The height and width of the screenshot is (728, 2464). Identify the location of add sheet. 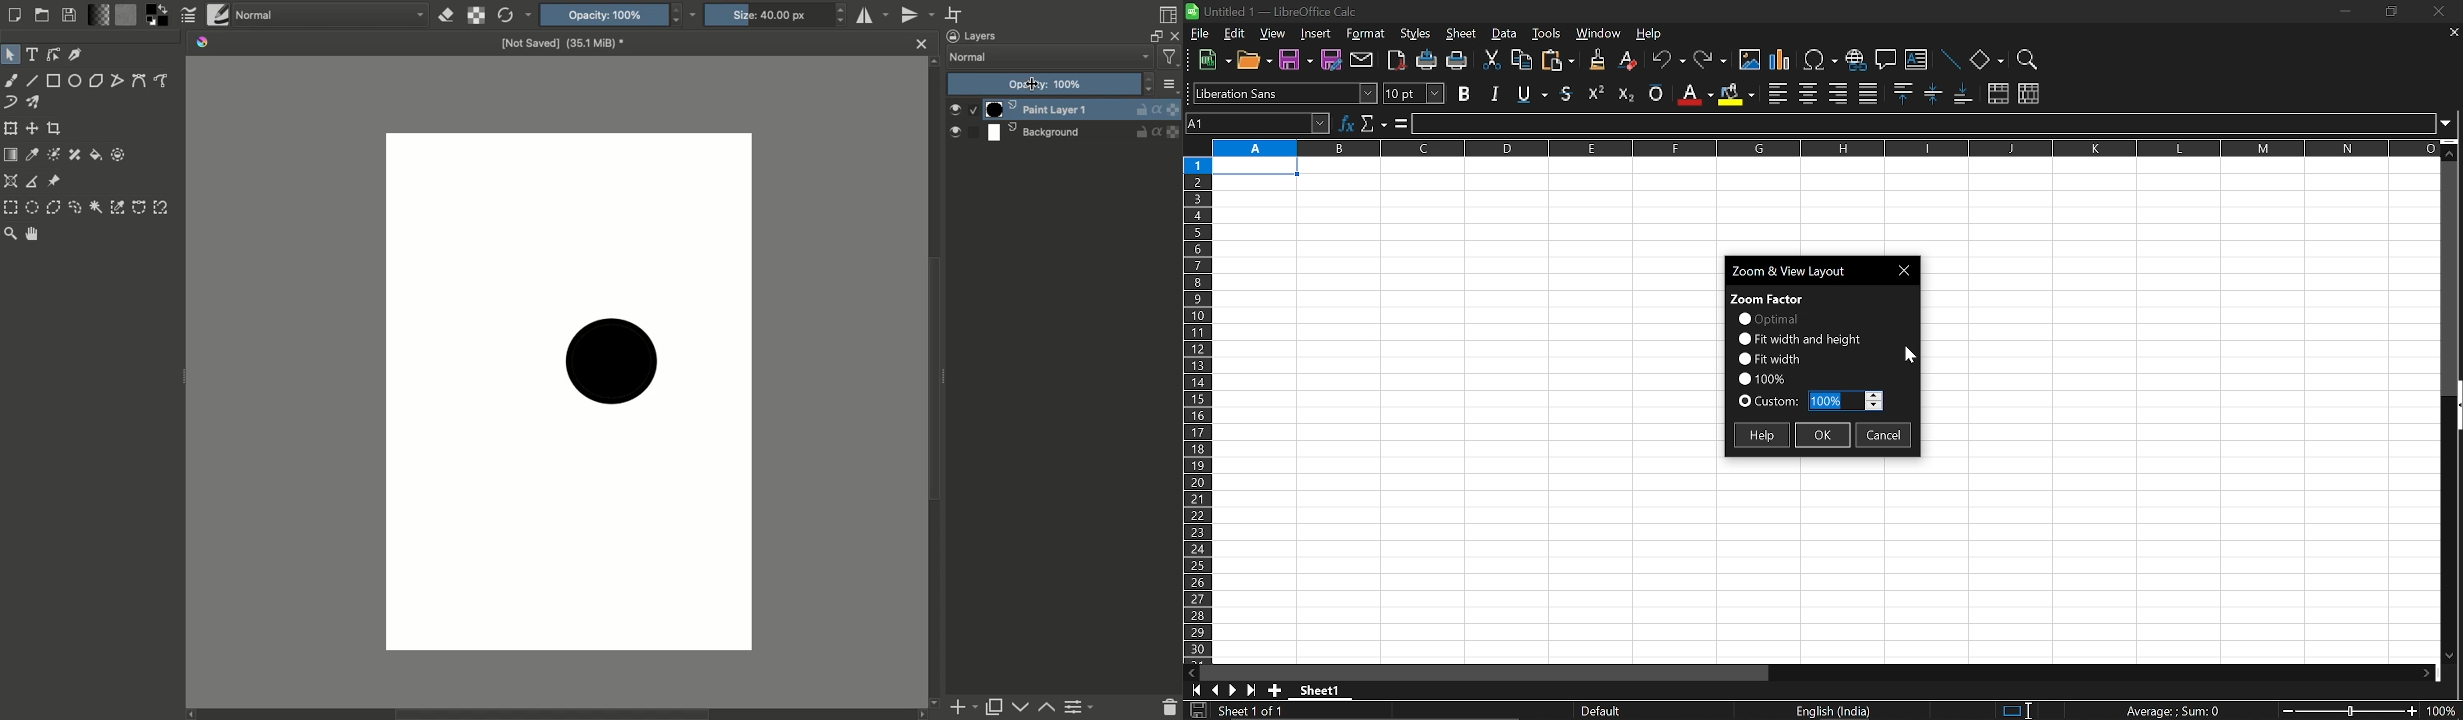
(1273, 690).